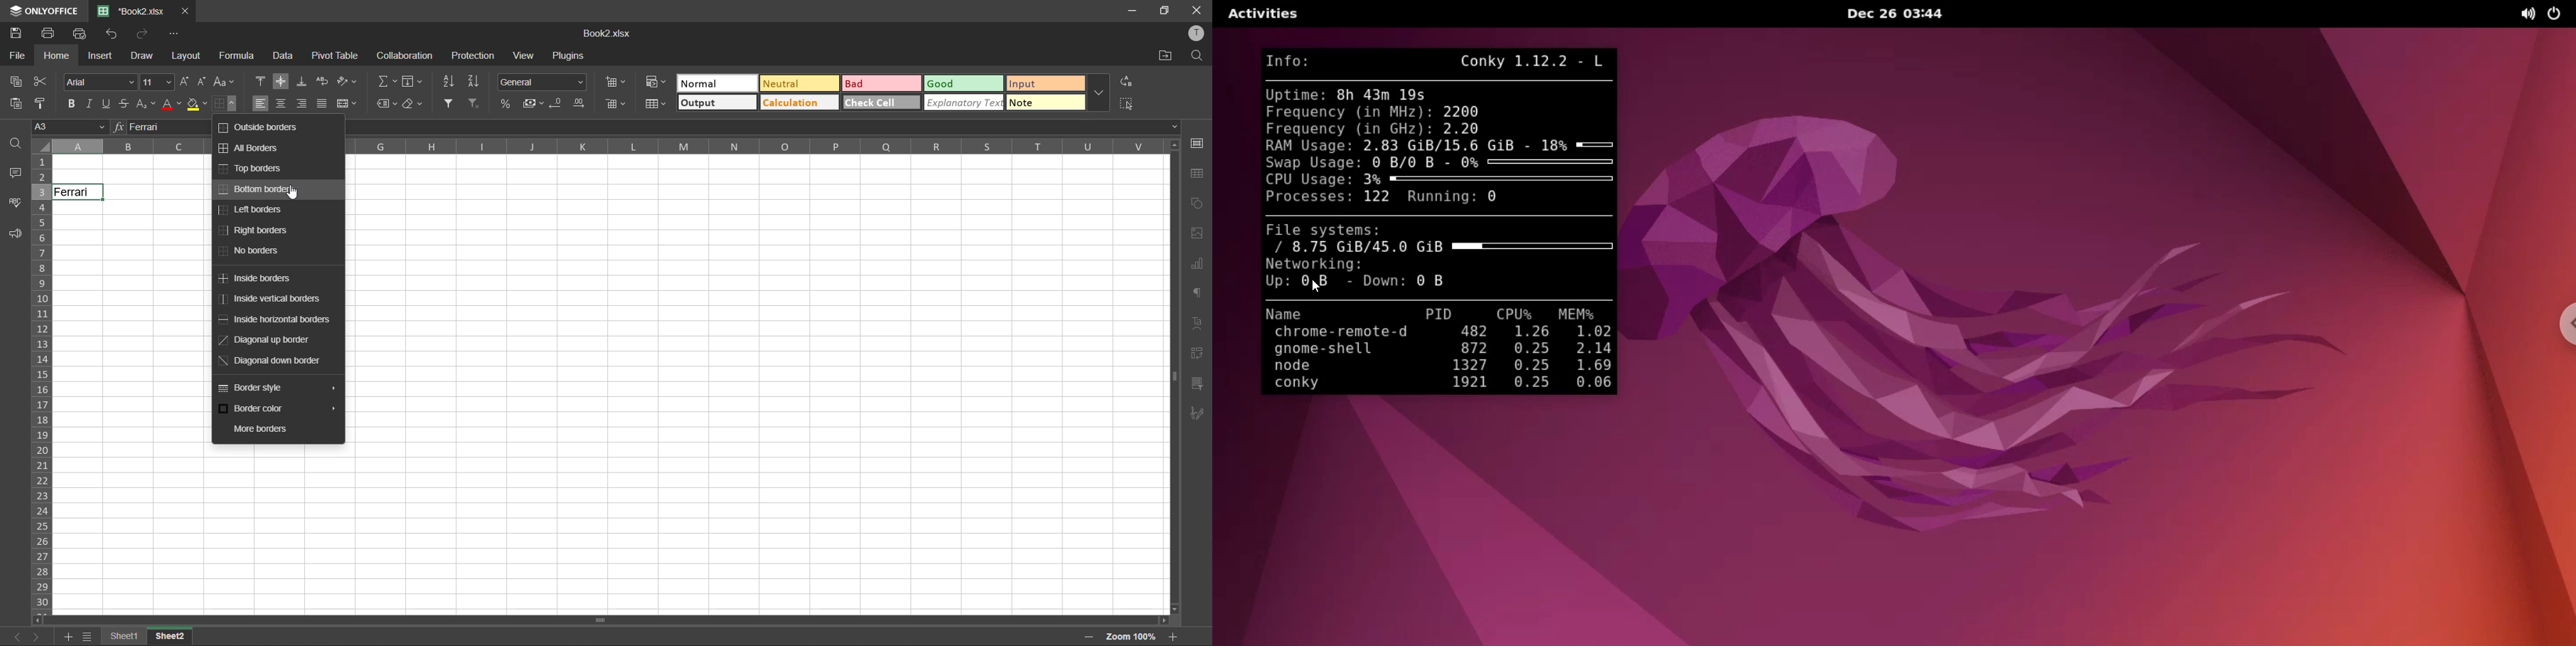 This screenshot has width=2576, height=672. Describe the element at coordinates (754, 147) in the screenshot. I see `column names` at that location.